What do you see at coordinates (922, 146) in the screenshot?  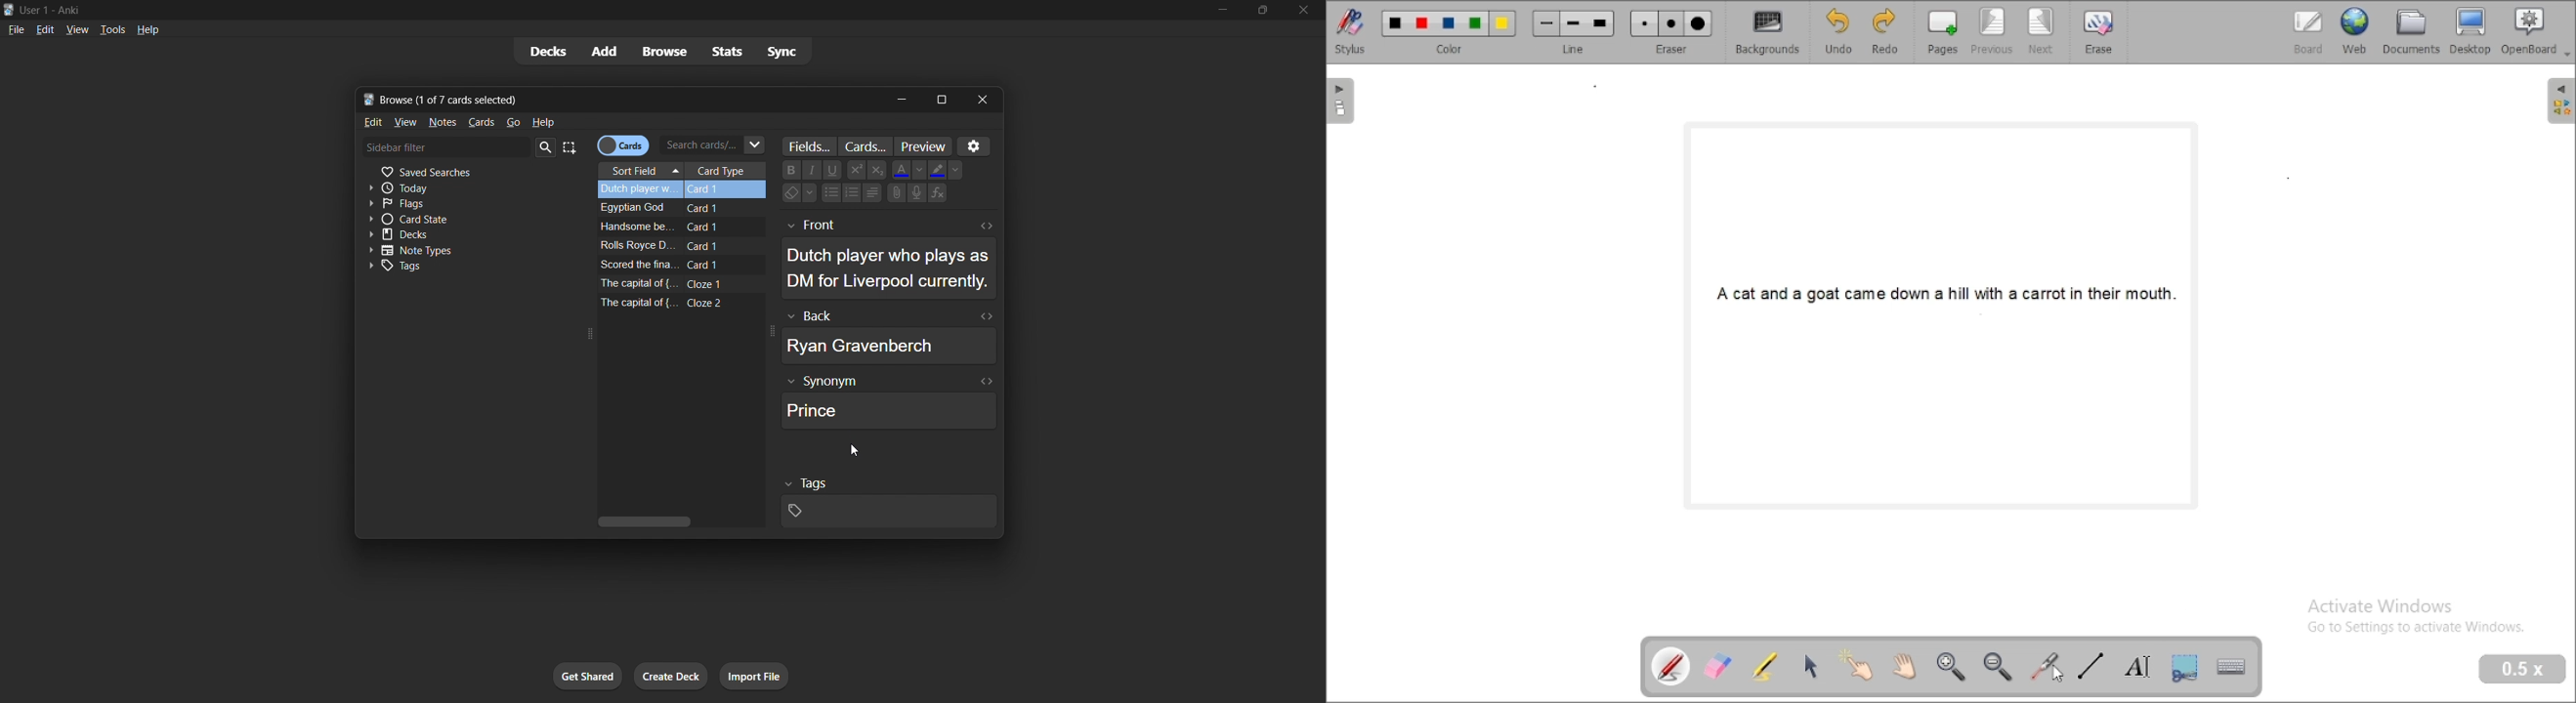 I see `preview cards` at bounding box center [922, 146].